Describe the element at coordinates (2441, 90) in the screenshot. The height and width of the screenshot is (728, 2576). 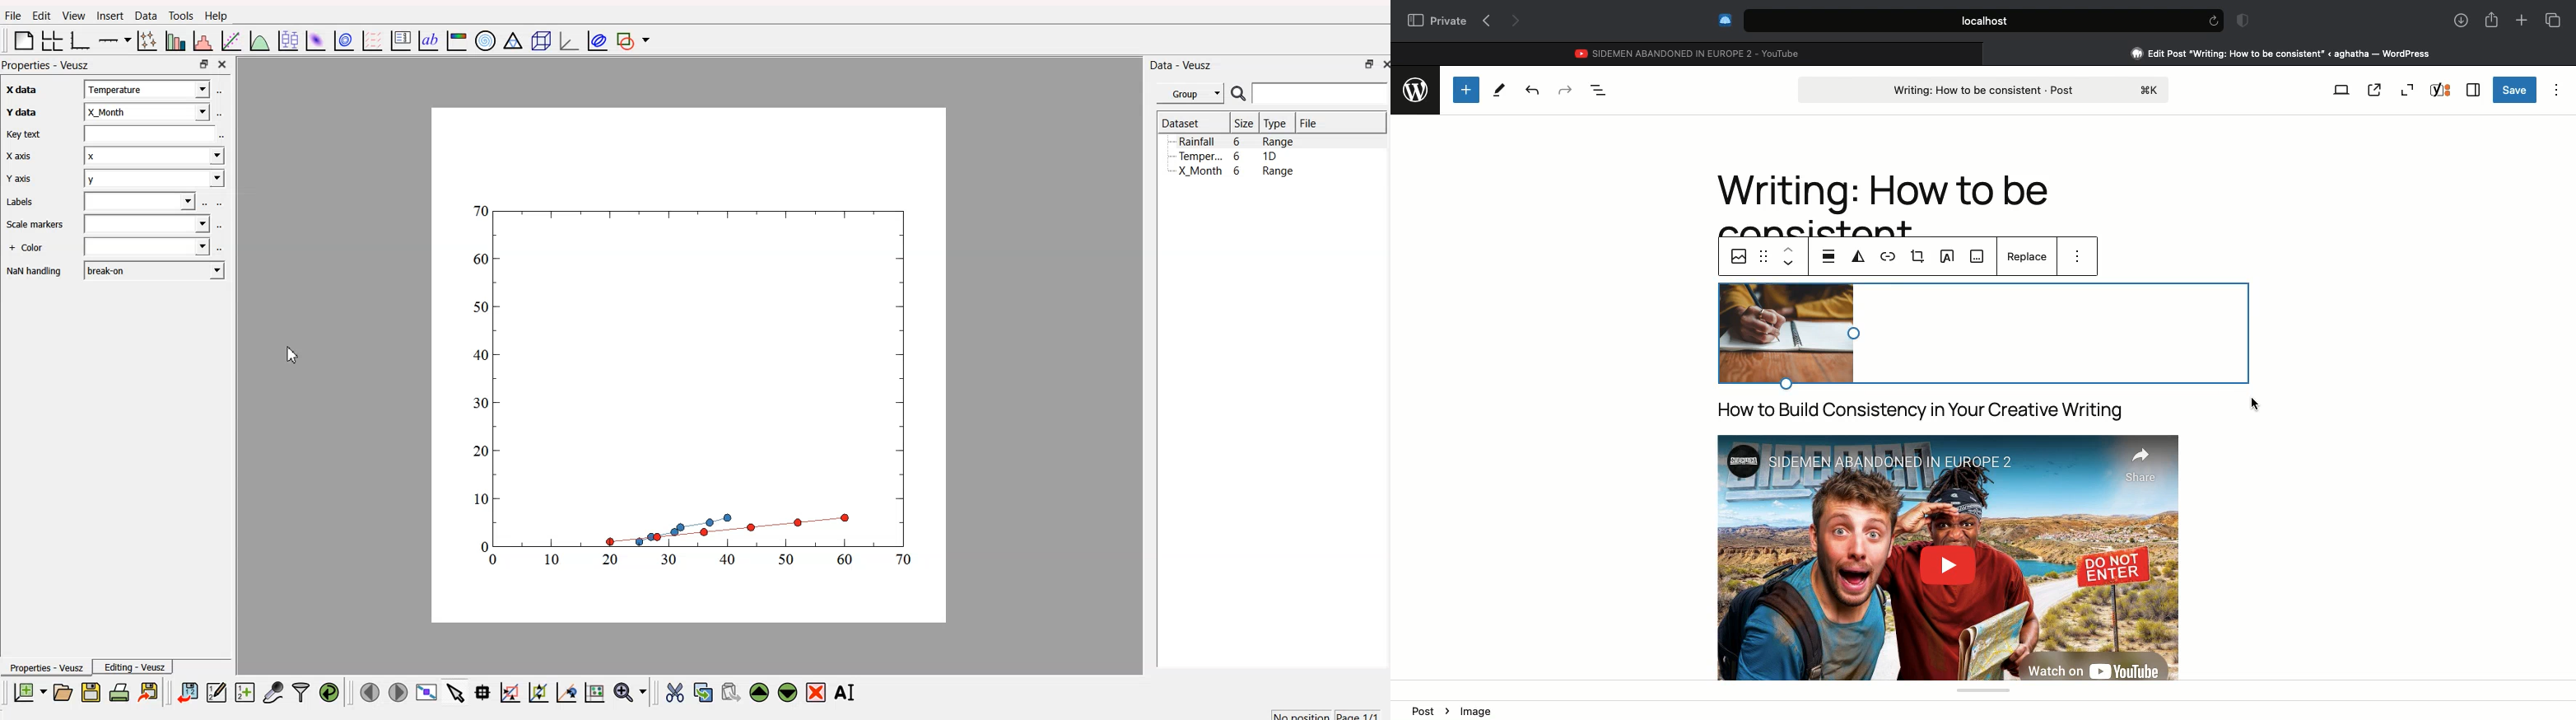
I see `Yoast` at that location.